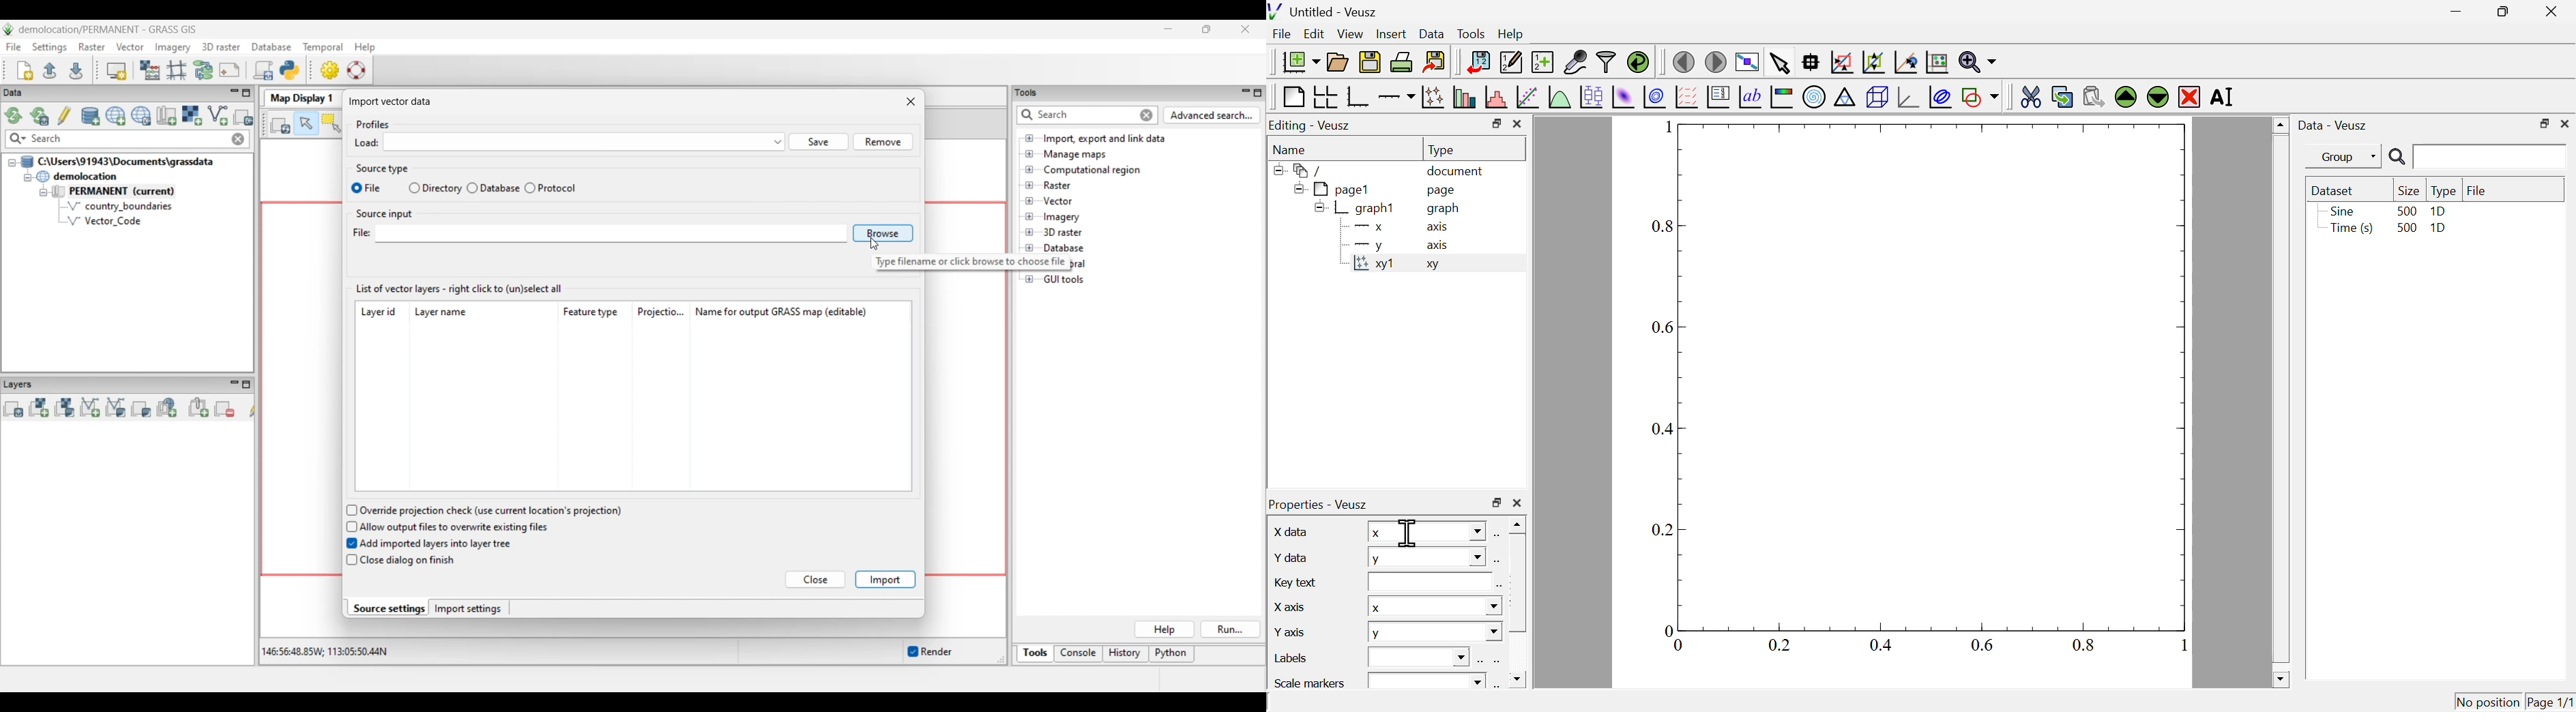  I want to click on checkbox, so click(348, 544).